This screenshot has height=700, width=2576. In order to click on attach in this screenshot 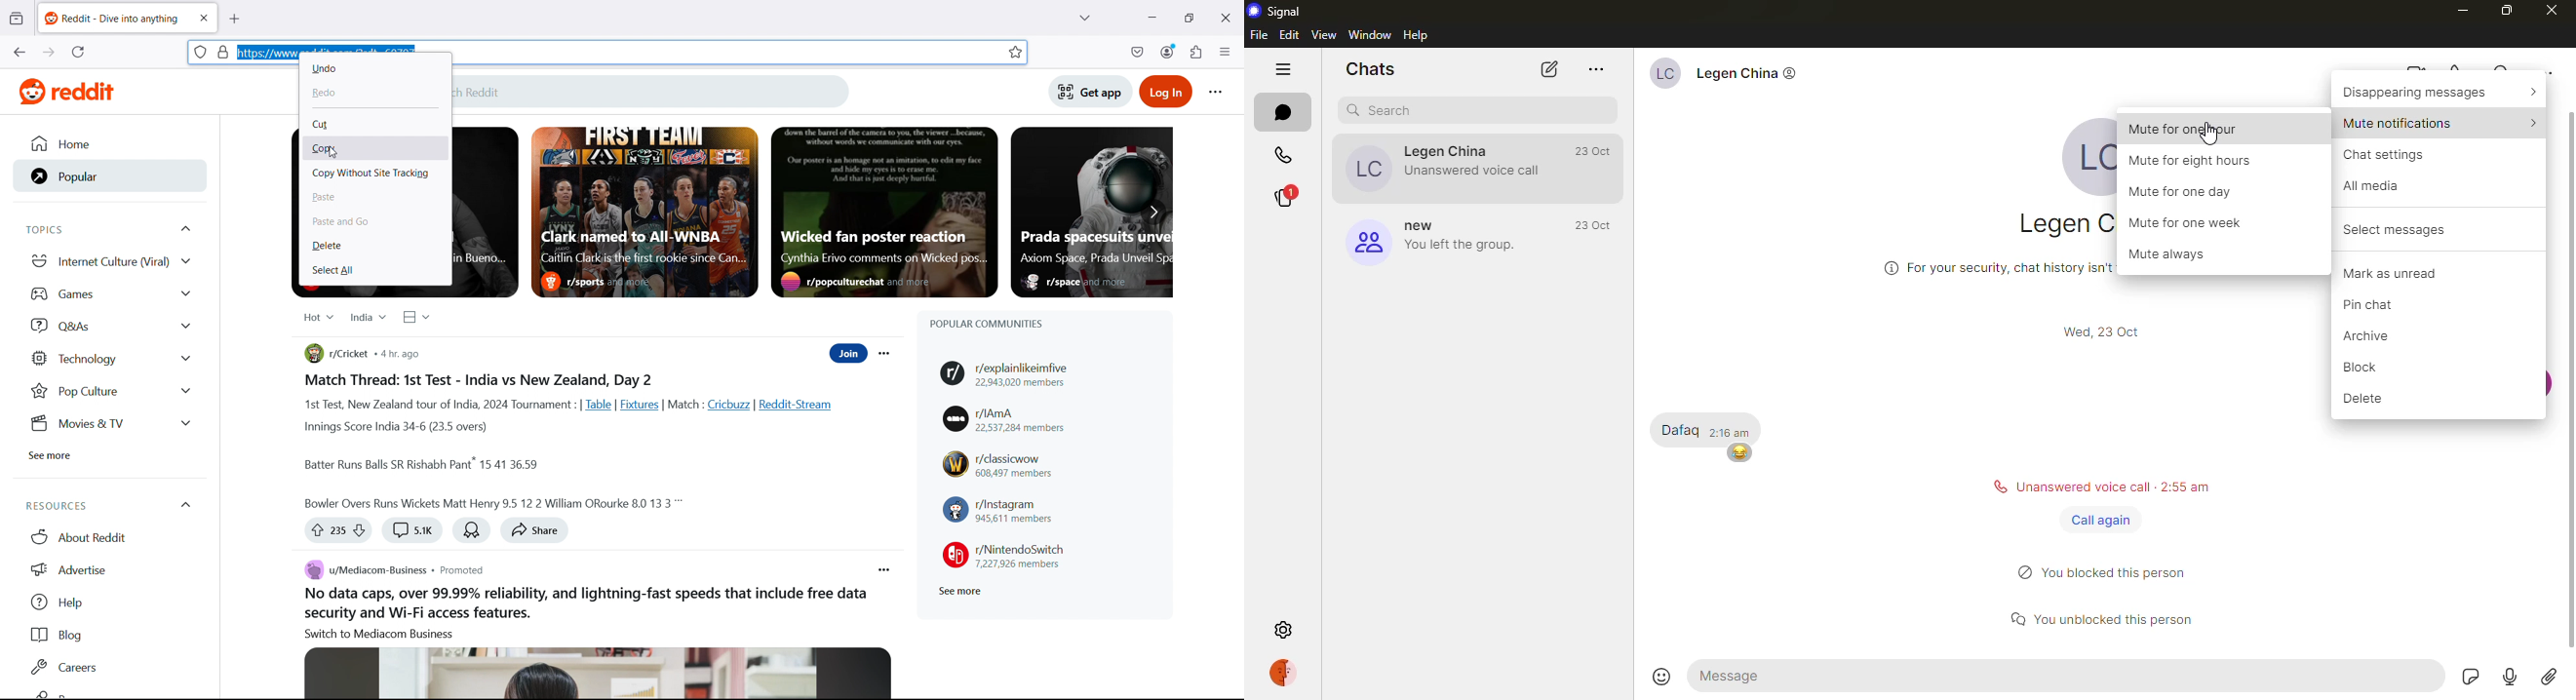, I will do `click(2550, 680)`.